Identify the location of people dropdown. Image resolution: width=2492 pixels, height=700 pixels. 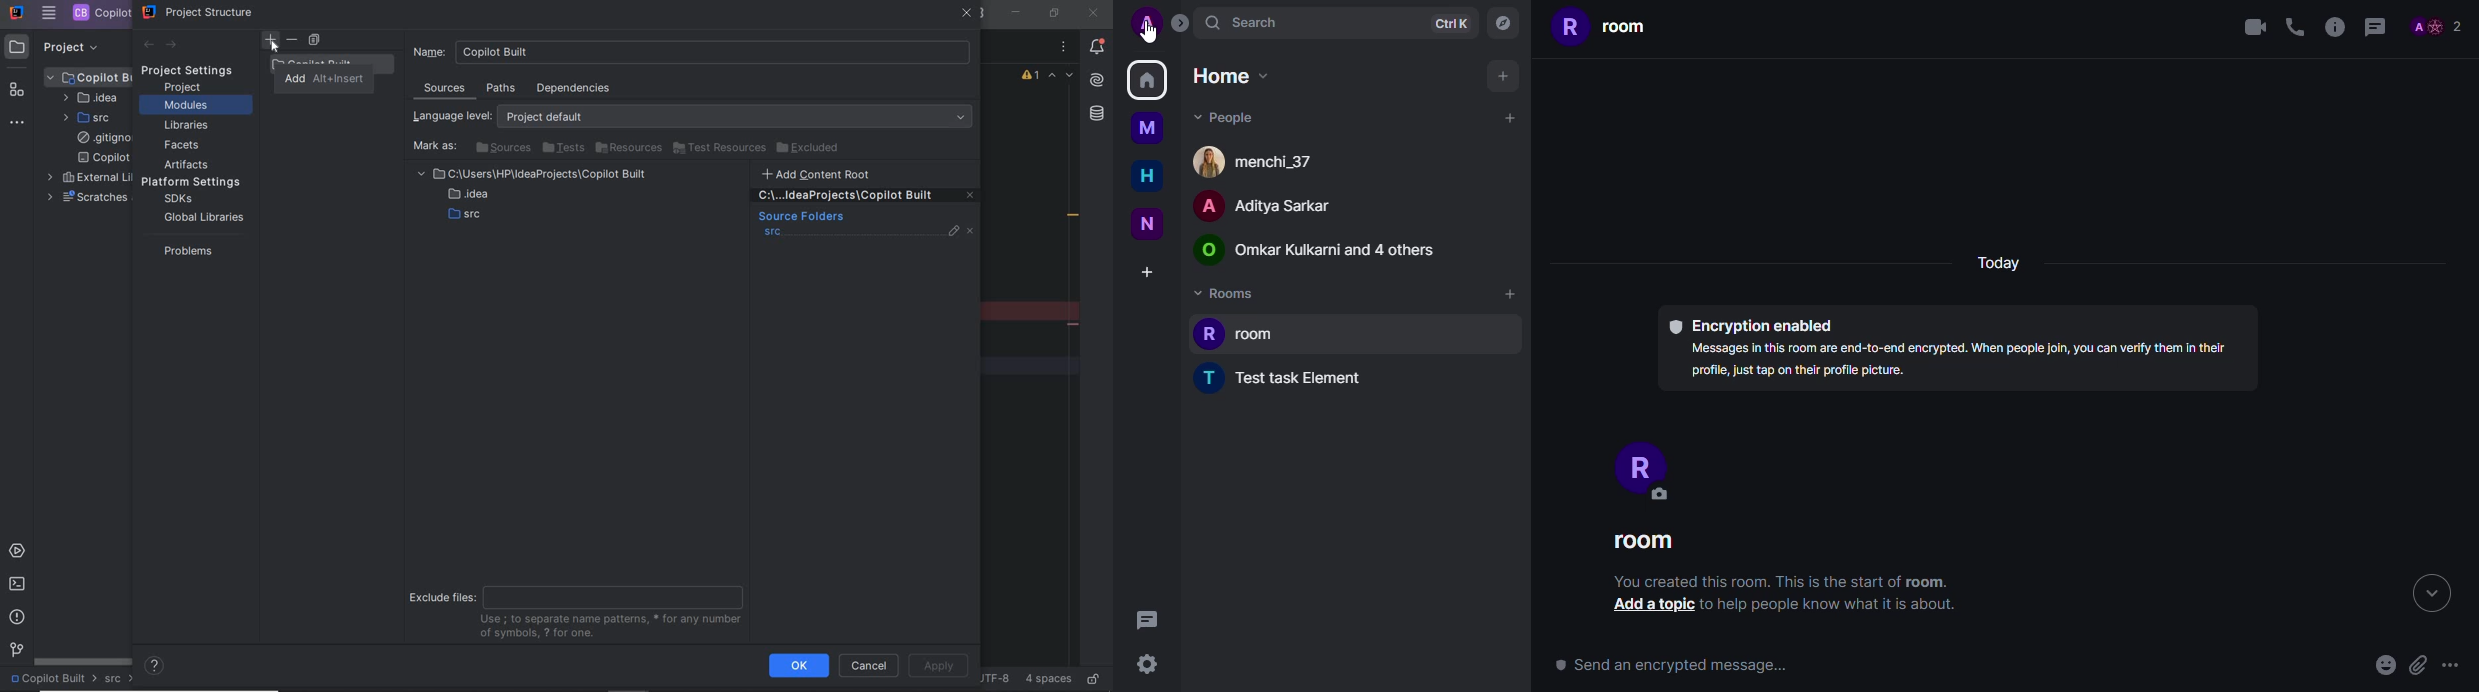
(1224, 117).